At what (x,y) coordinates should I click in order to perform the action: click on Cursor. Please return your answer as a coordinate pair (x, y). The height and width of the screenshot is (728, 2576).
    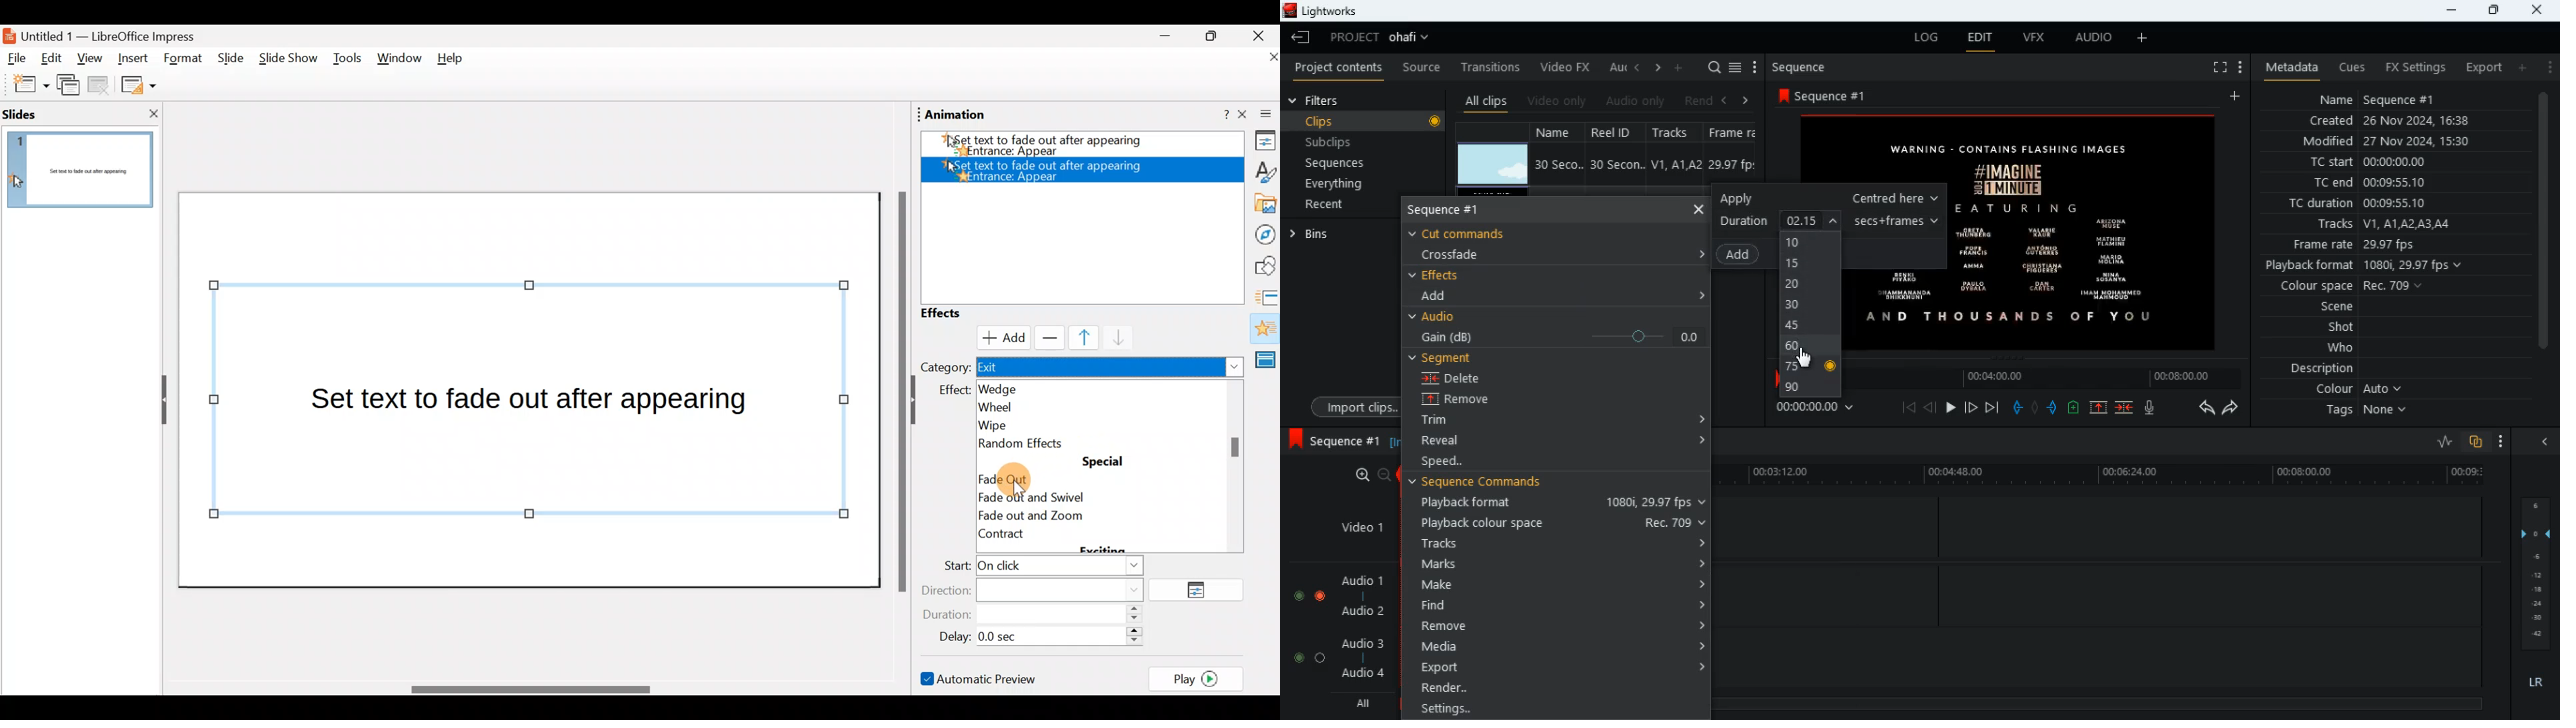
    Looking at the image, I should click on (1007, 476).